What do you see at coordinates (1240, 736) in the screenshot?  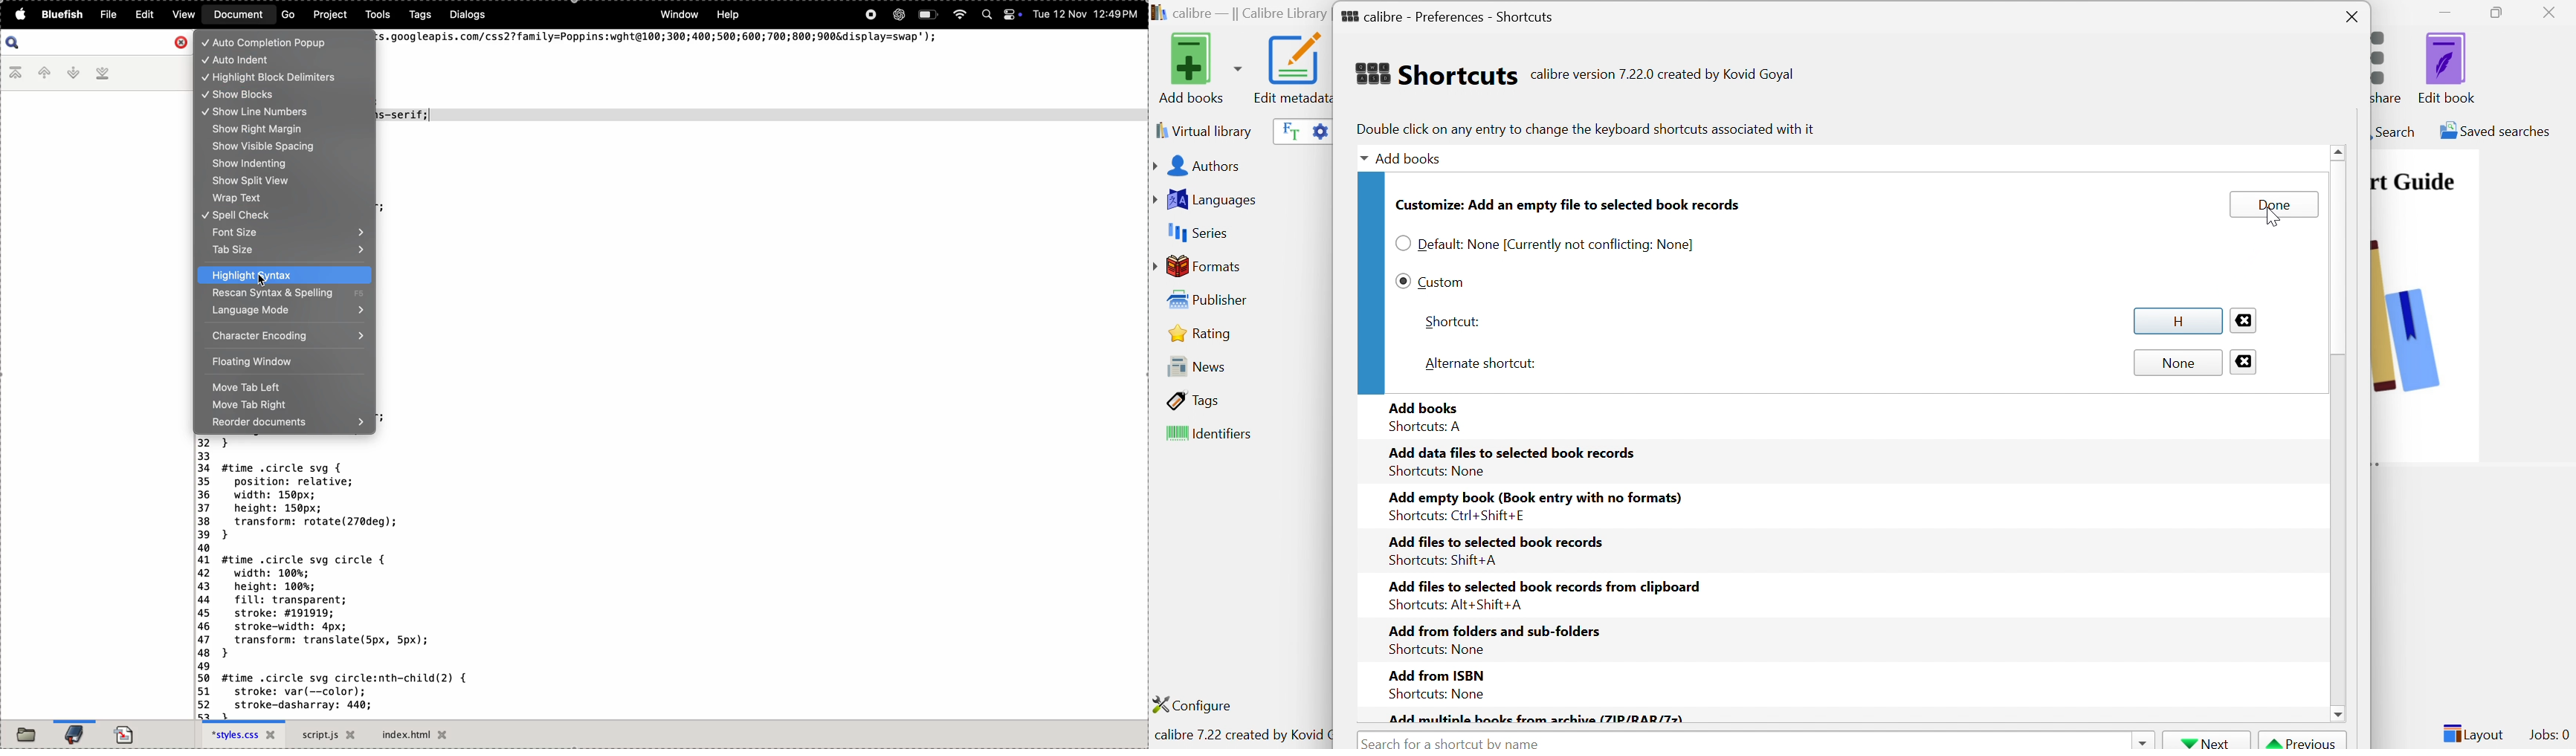 I see `calibre 7.22 created by Kovid` at bounding box center [1240, 736].